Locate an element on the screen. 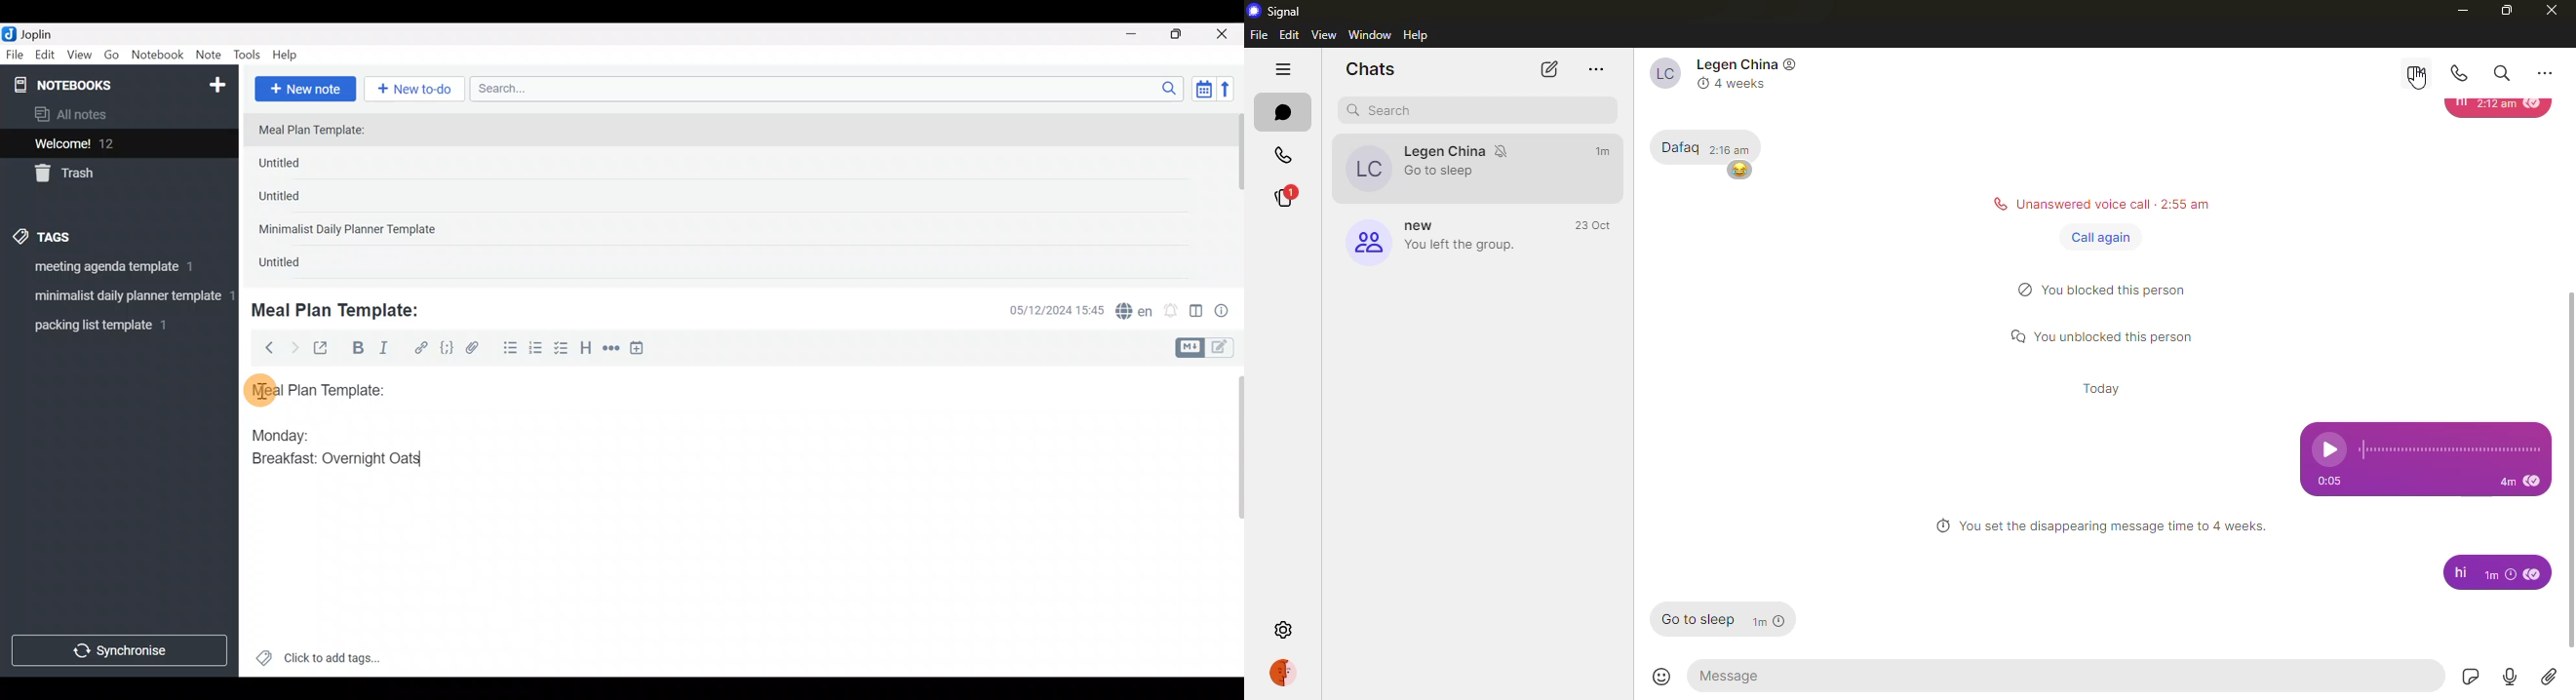  Horizontal rule is located at coordinates (611, 349).